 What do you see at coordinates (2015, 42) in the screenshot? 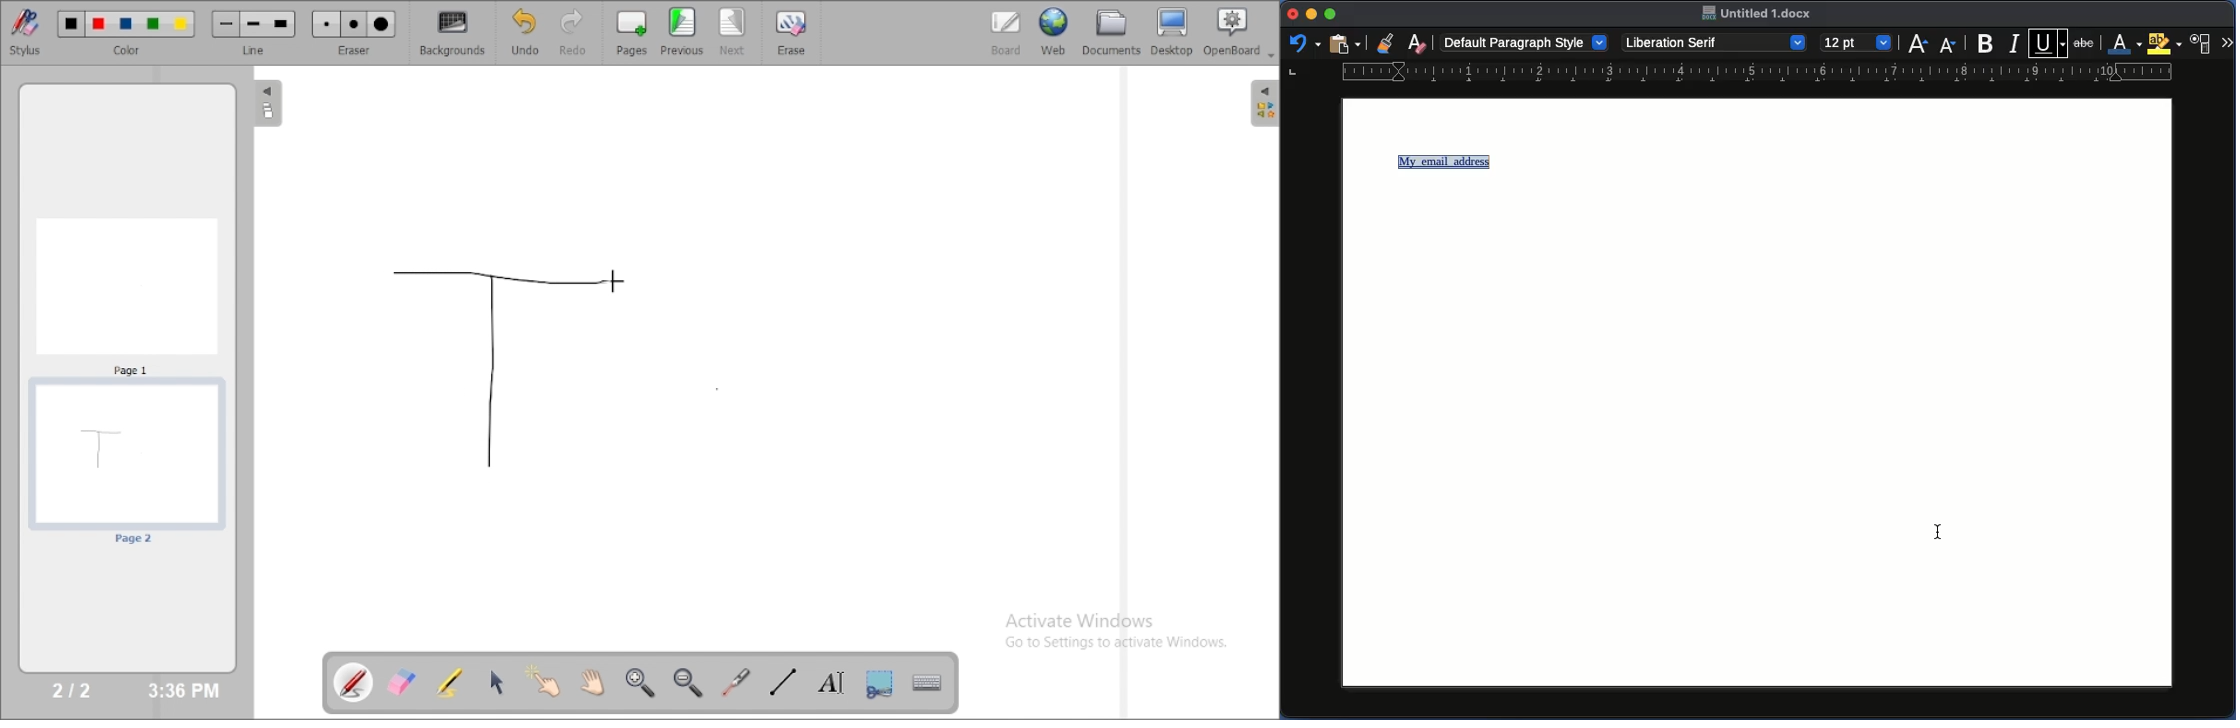
I see `Italics` at bounding box center [2015, 42].